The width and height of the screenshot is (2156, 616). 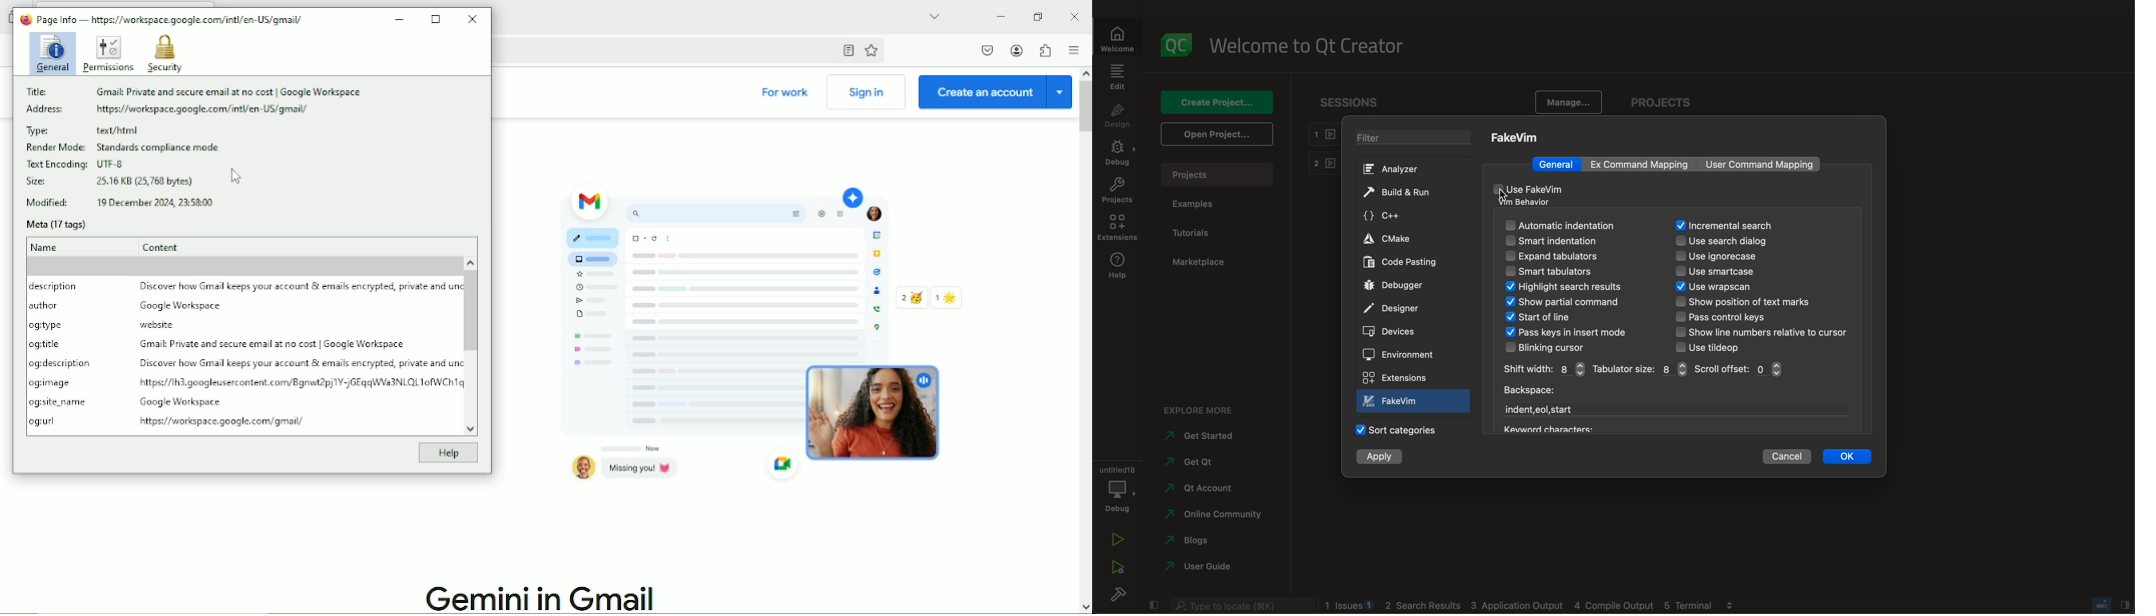 I want to click on Graphic, so click(x=758, y=335).